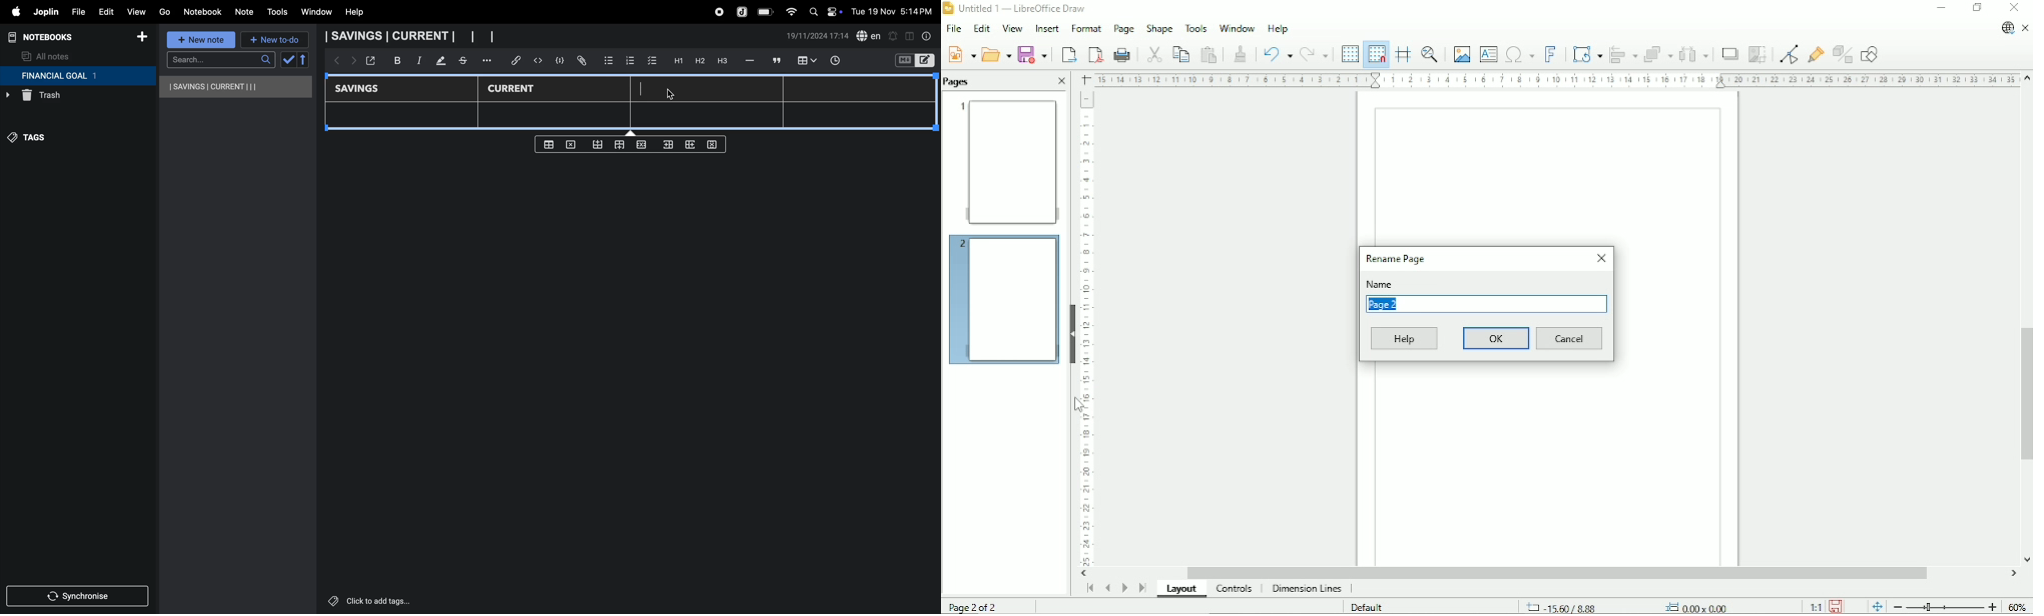 Image resolution: width=2044 pixels, height=616 pixels. I want to click on bullet list, so click(609, 59).